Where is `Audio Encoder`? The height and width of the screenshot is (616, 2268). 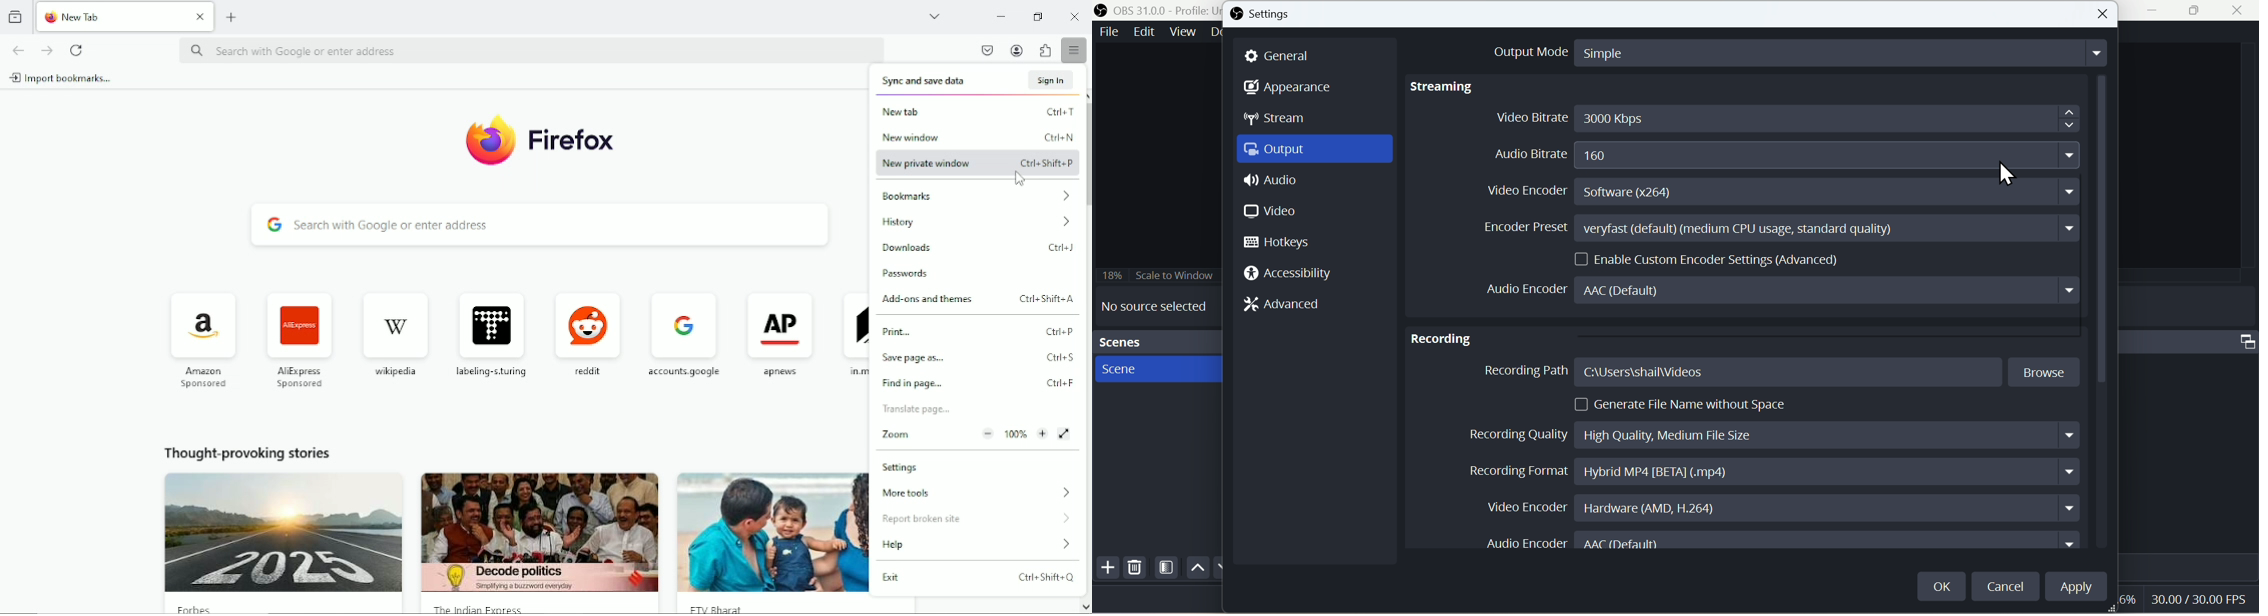 Audio Encoder is located at coordinates (1781, 289).